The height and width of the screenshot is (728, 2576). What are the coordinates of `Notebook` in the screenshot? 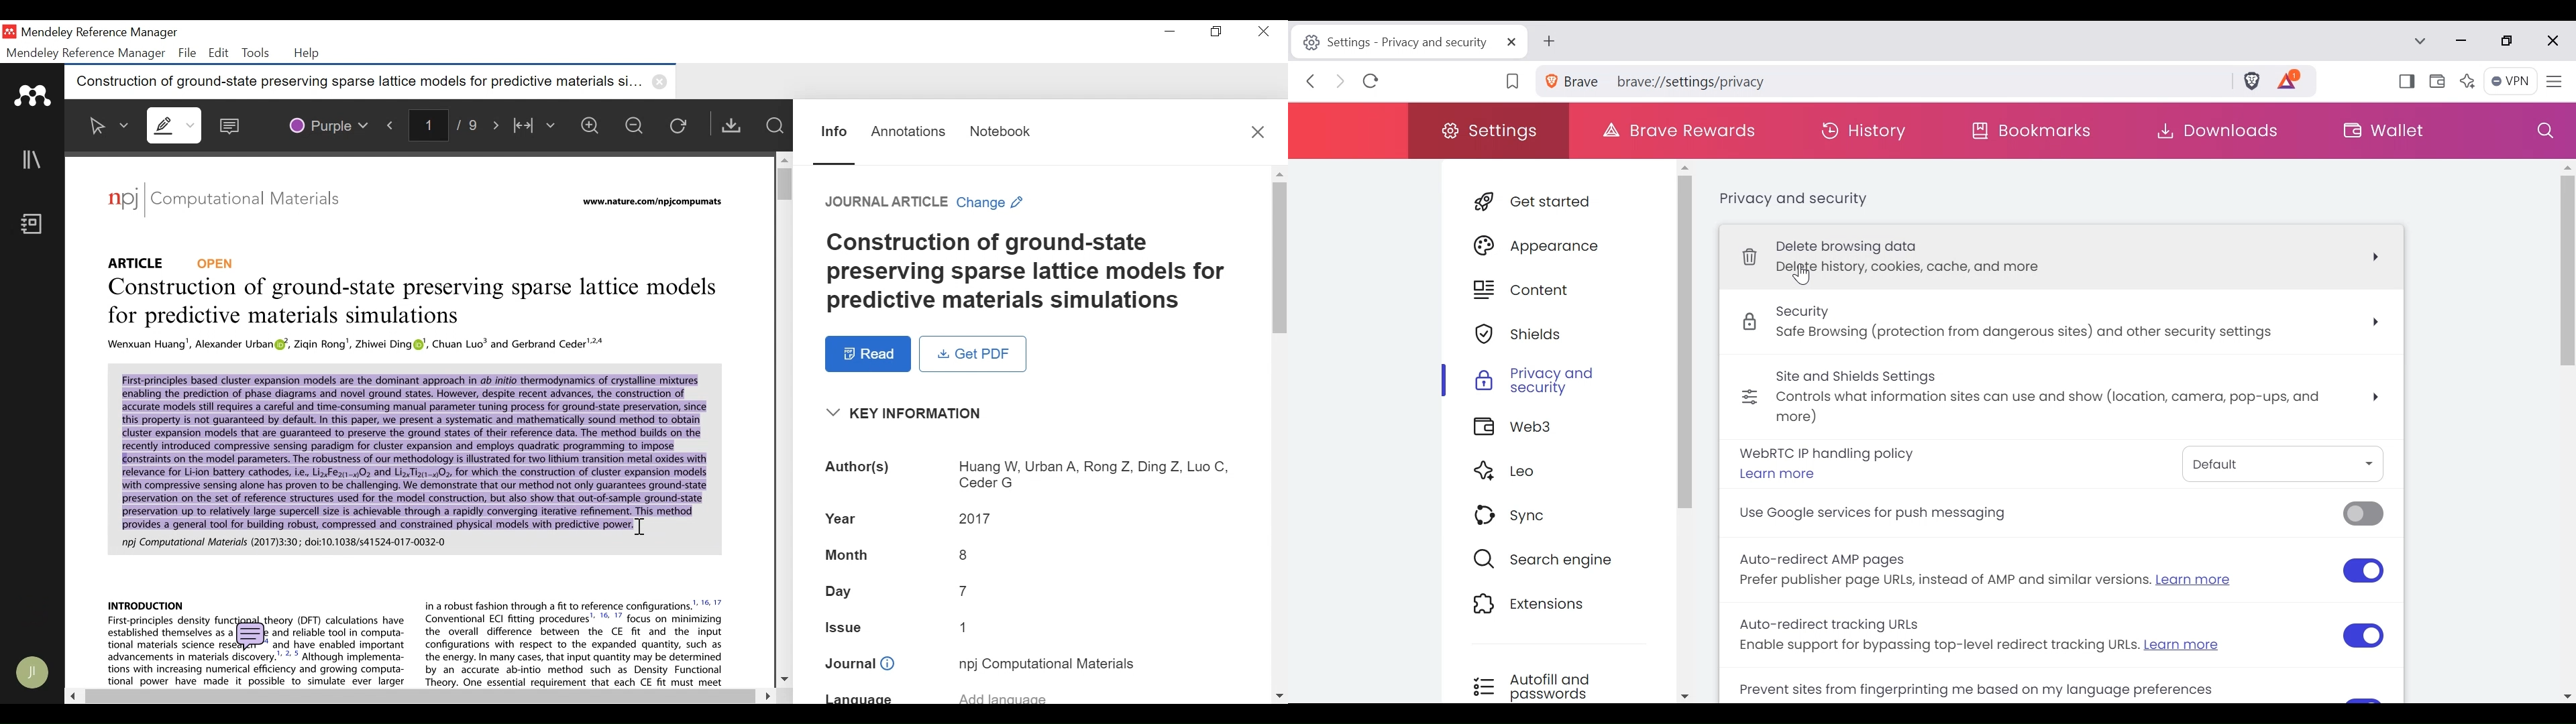 It's located at (36, 225).